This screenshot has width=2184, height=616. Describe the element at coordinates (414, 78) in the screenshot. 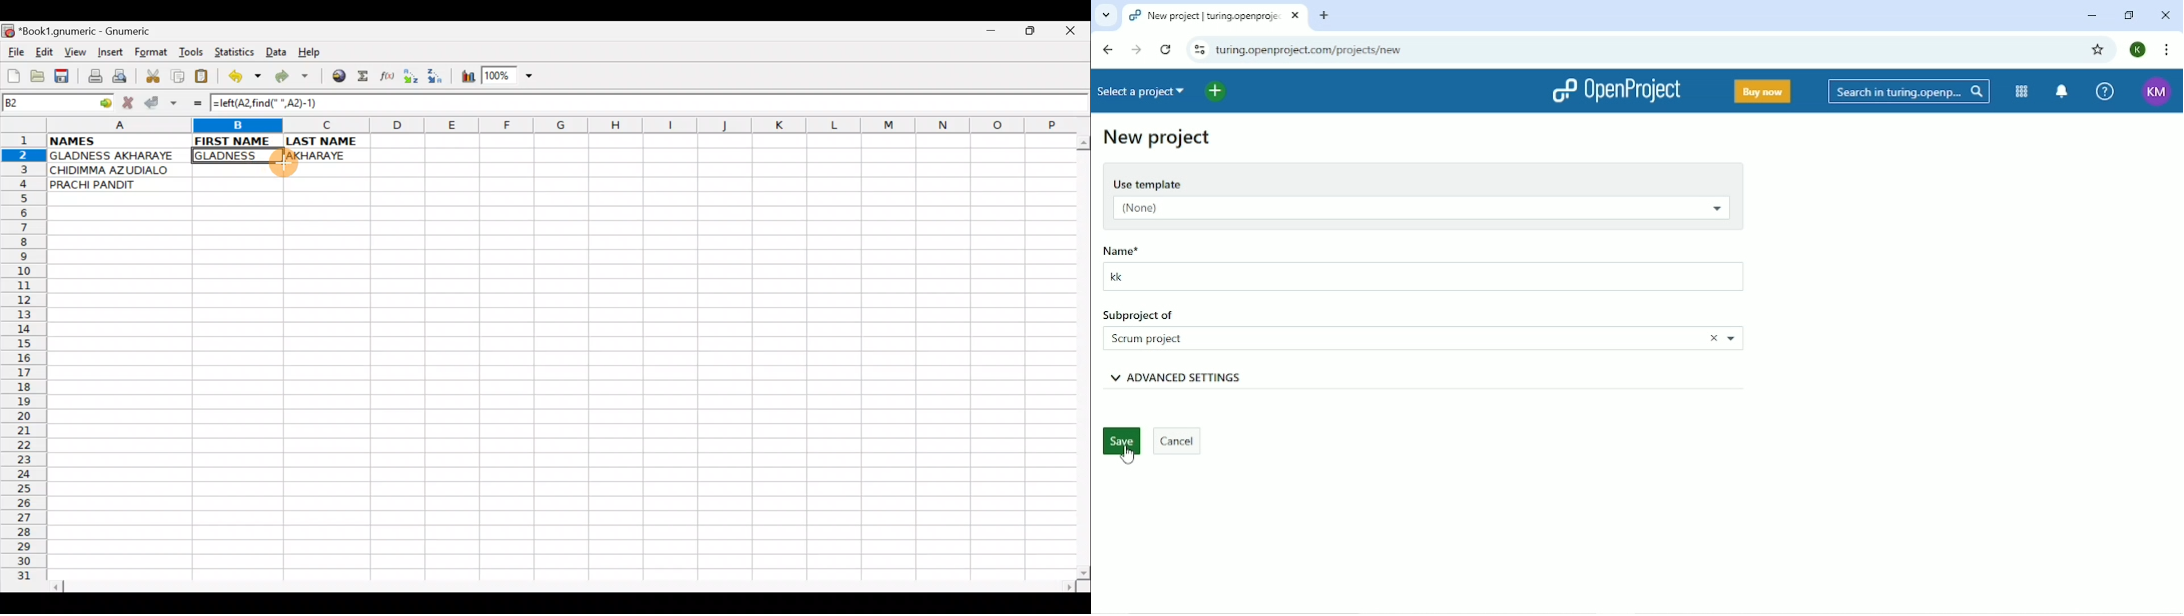

I see `Sort Ascending order` at that location.